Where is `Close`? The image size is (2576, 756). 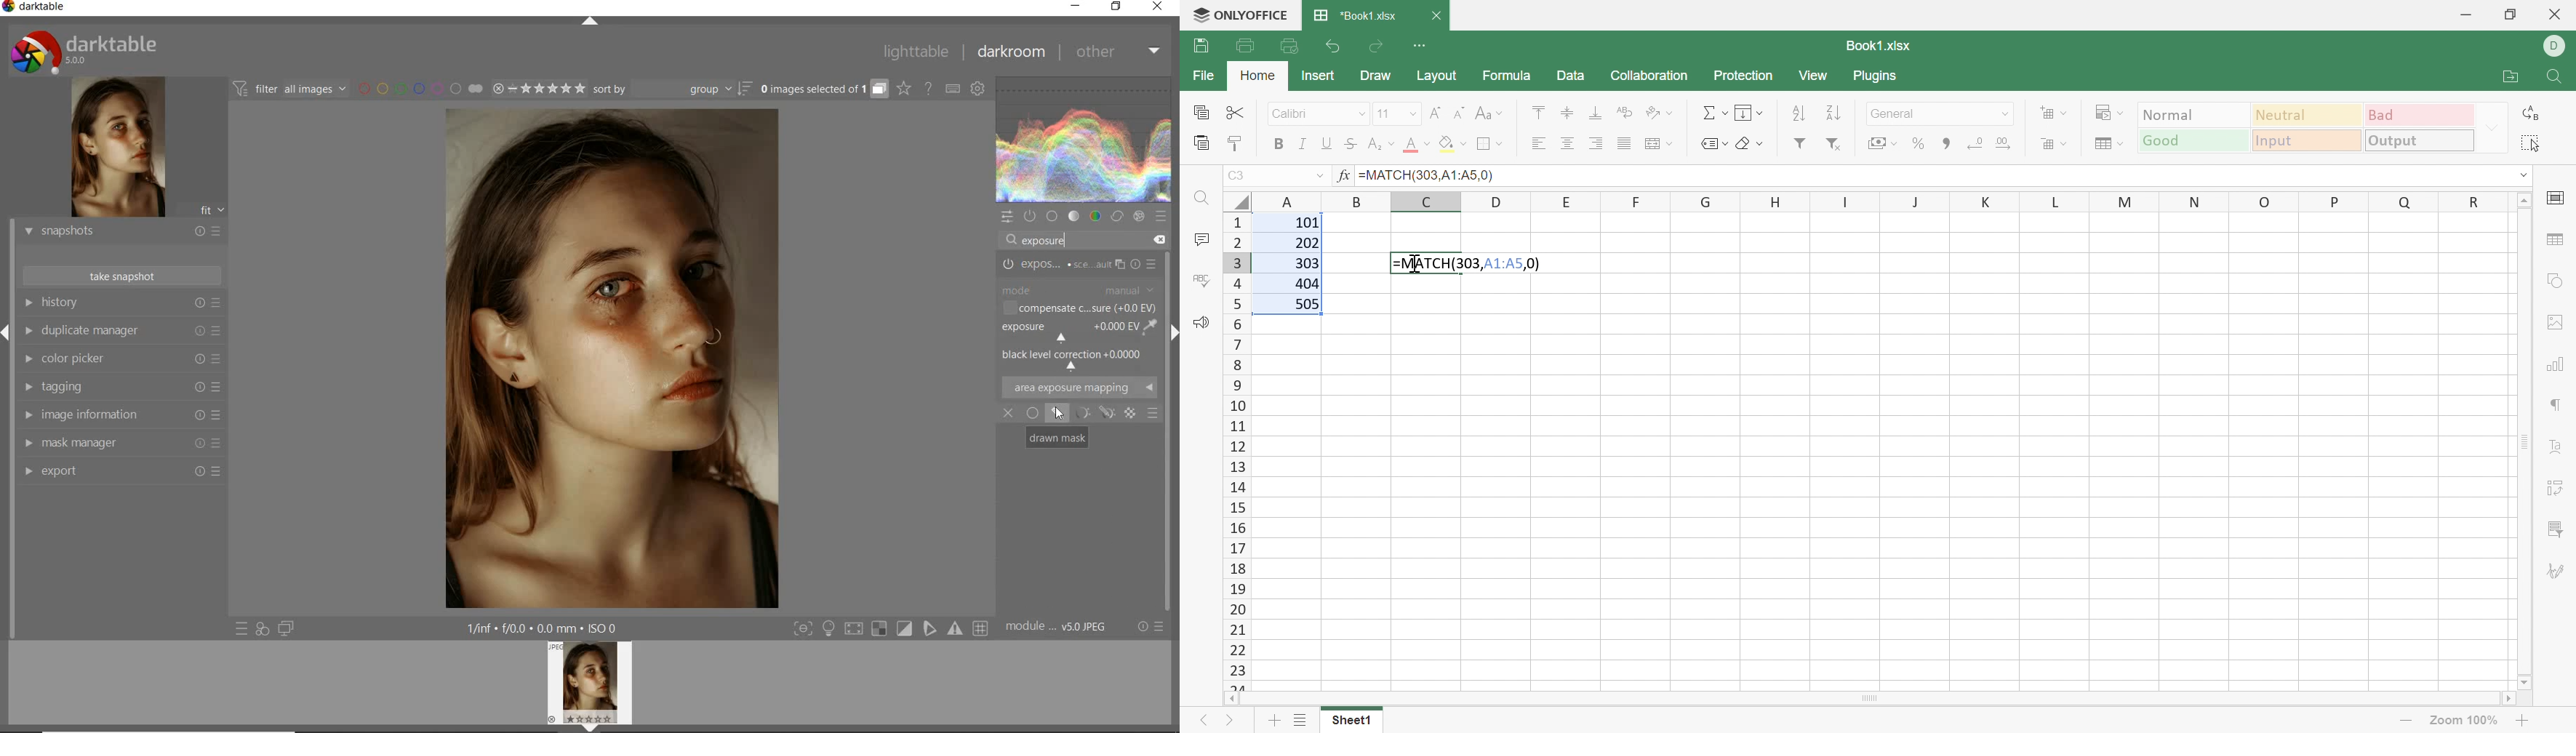
Close is located at coordinates (2553, 16).